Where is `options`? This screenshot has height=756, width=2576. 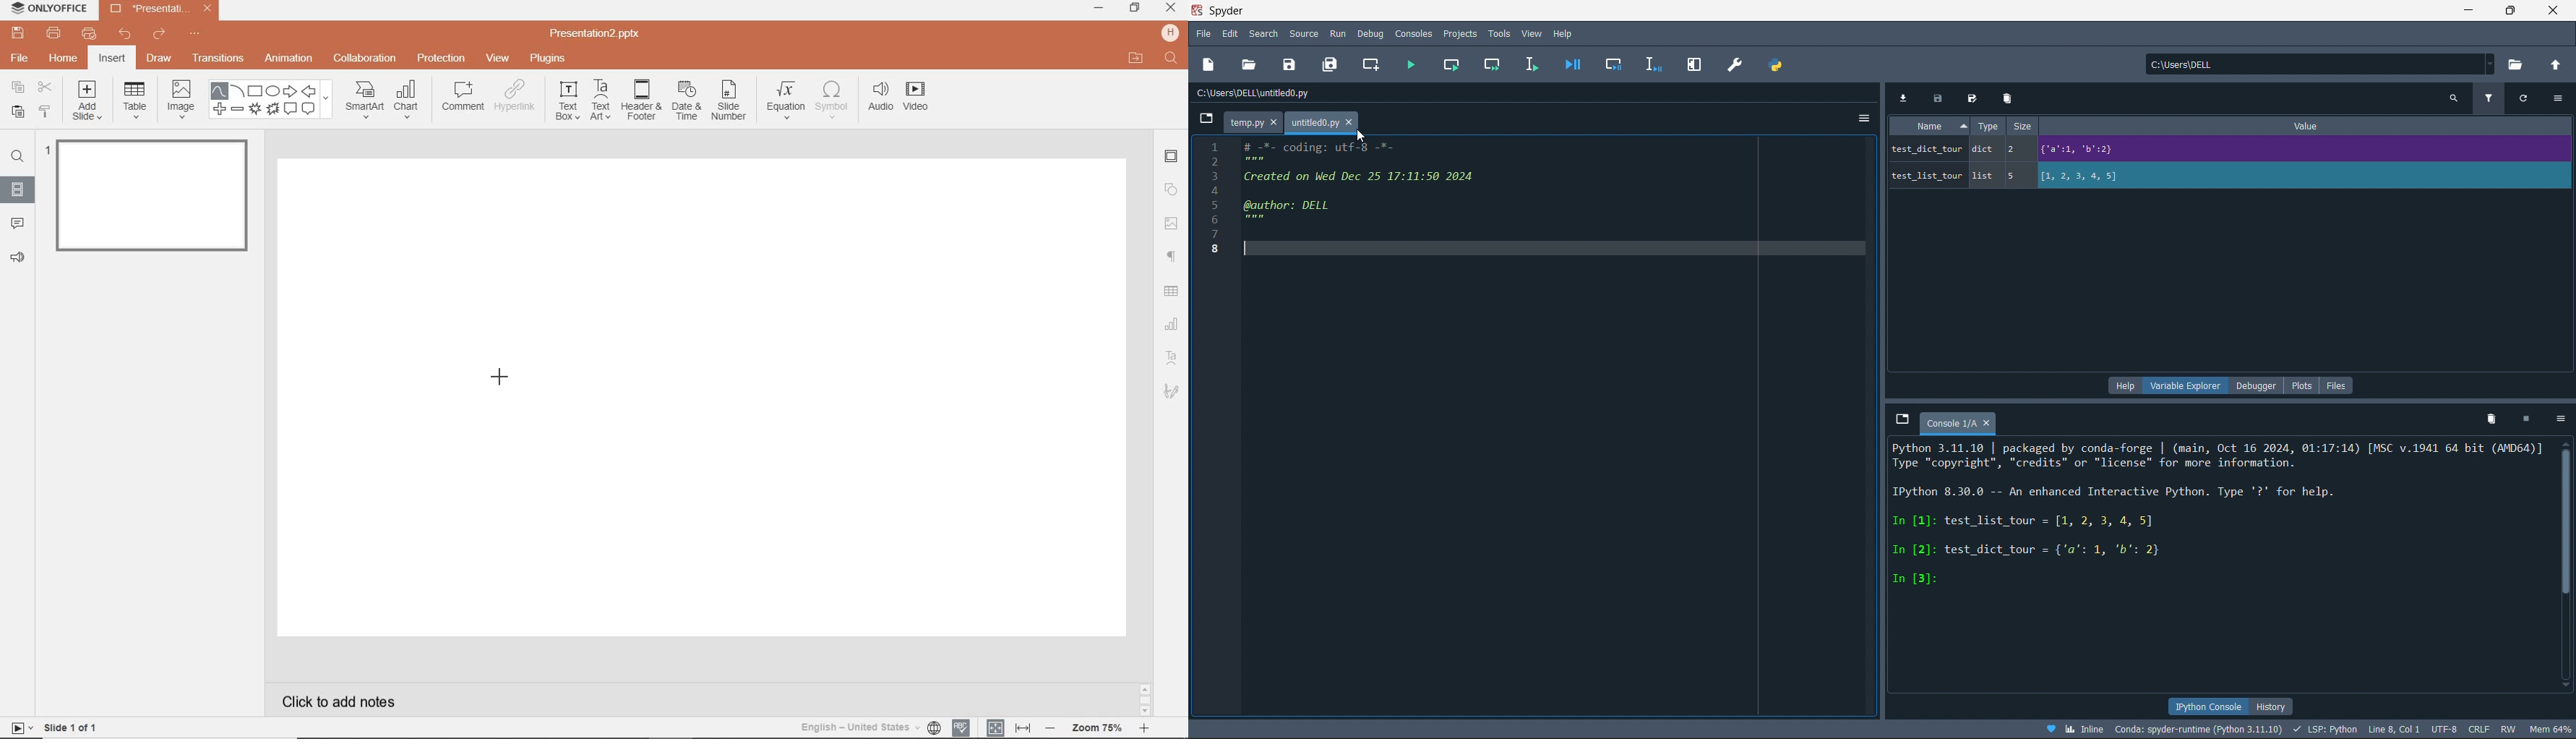
options is located at coordinates (2562, 98).